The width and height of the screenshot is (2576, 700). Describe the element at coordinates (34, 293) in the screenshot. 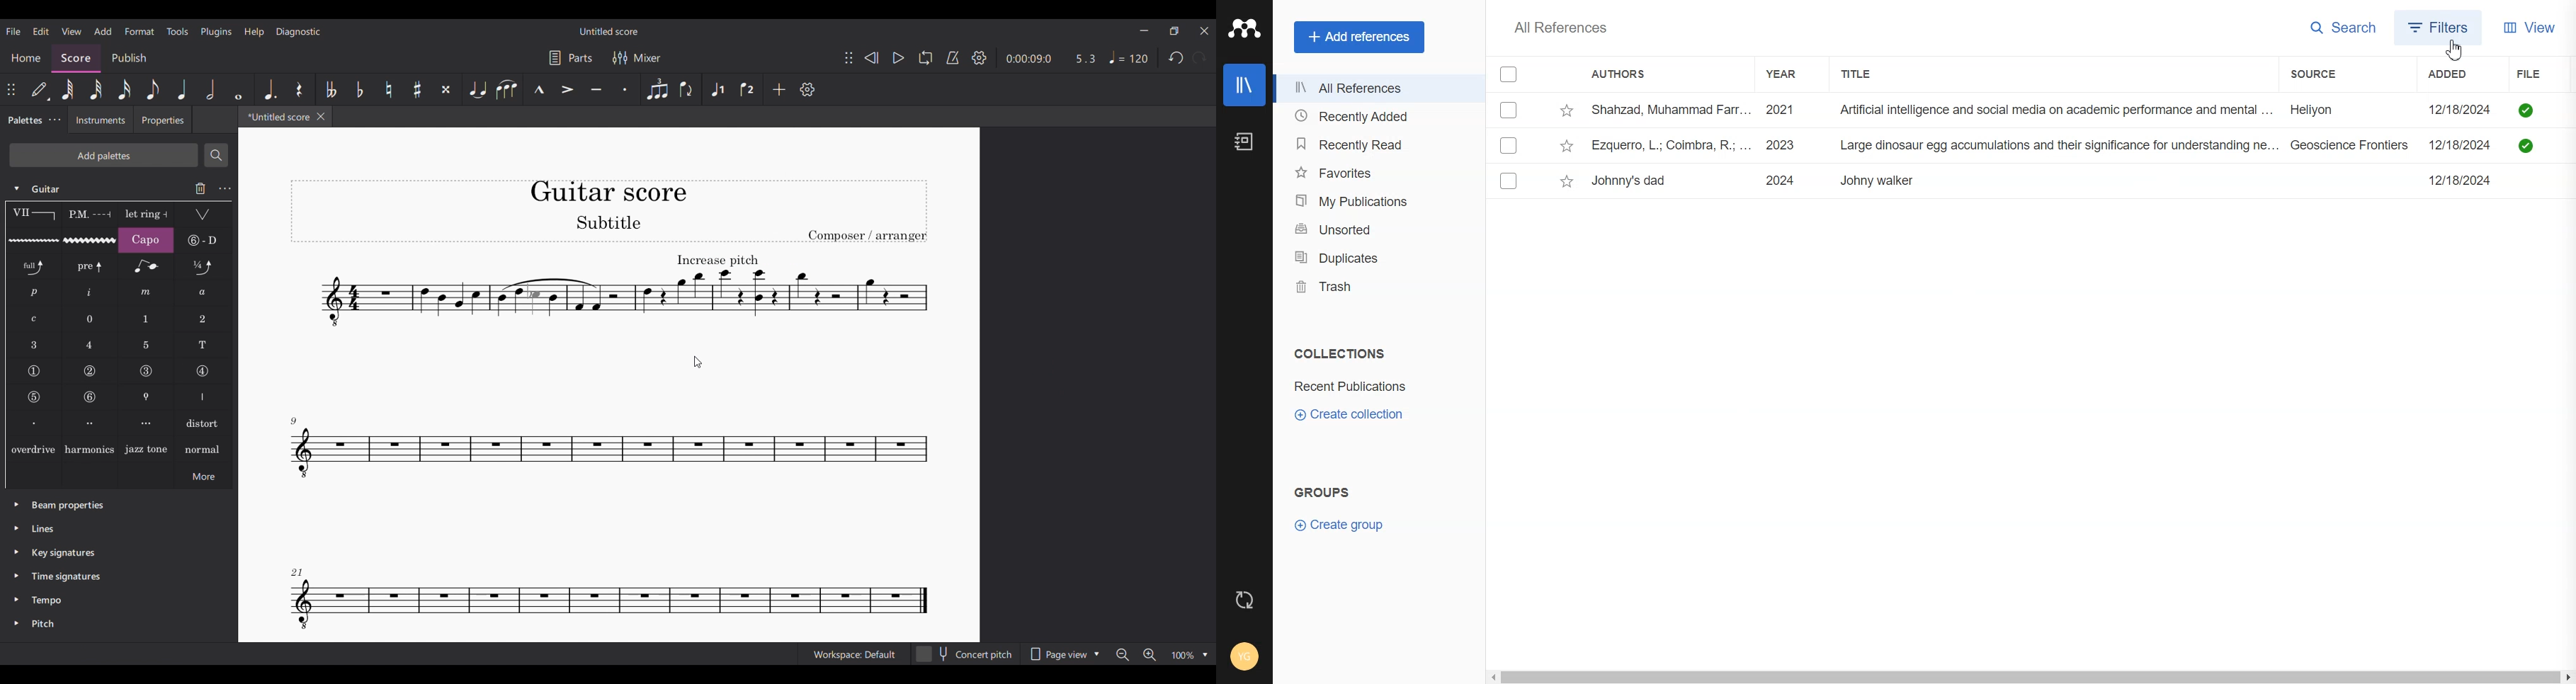

I see `RH guitar fingering p` at that location.